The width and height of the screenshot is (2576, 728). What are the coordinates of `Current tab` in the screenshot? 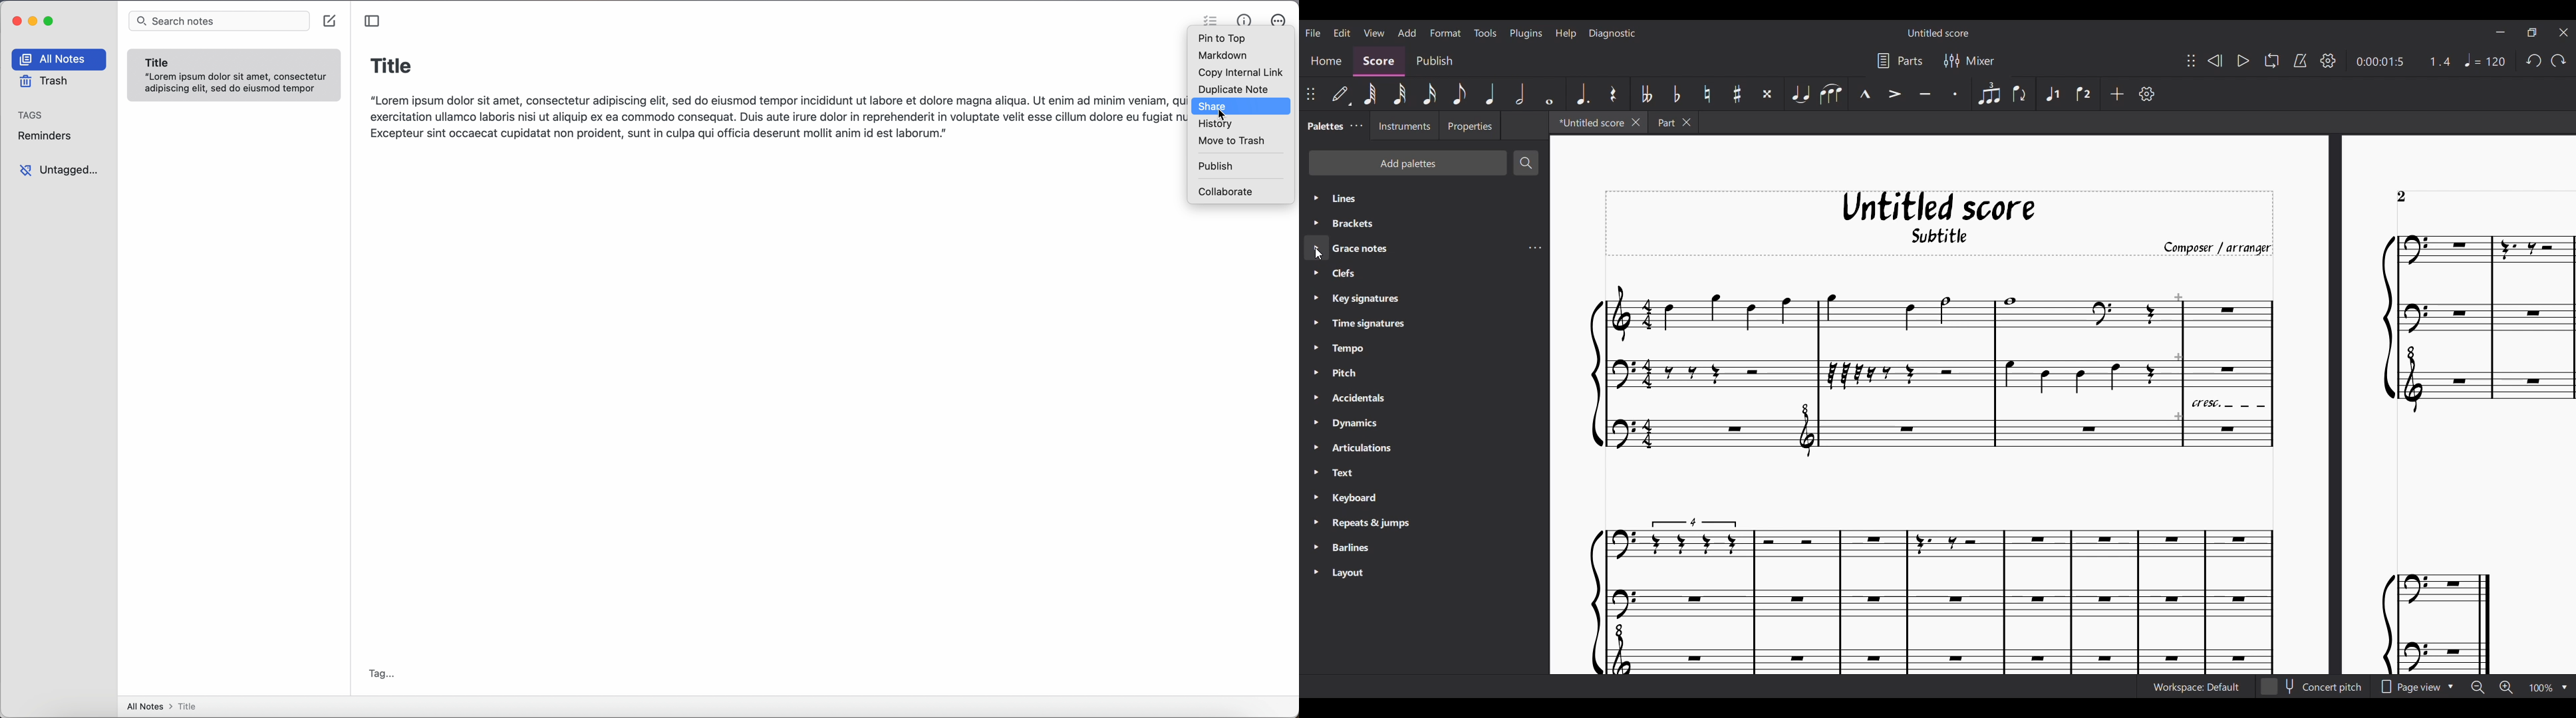 It's located at (1589, 122).